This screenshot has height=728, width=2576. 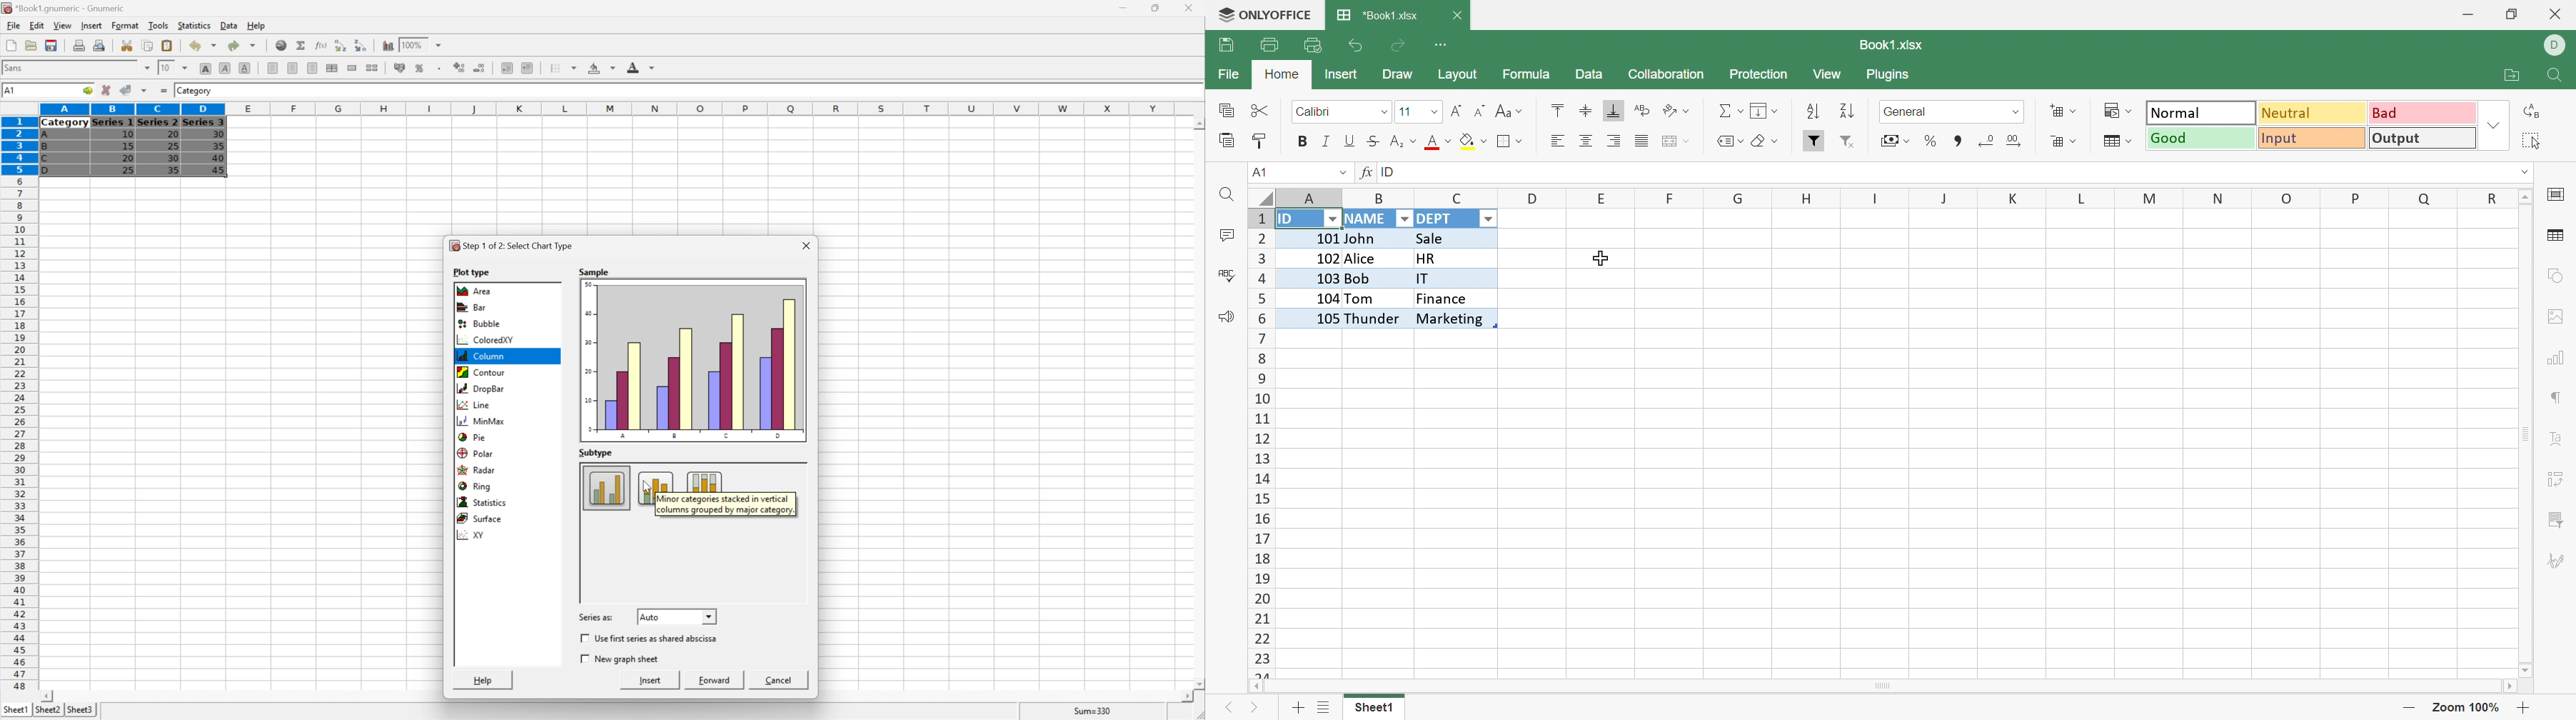 What do you see at coordinates (2013, 113) in the screenshot?
I see `Drop Down` at bounding box center [2013, 113].